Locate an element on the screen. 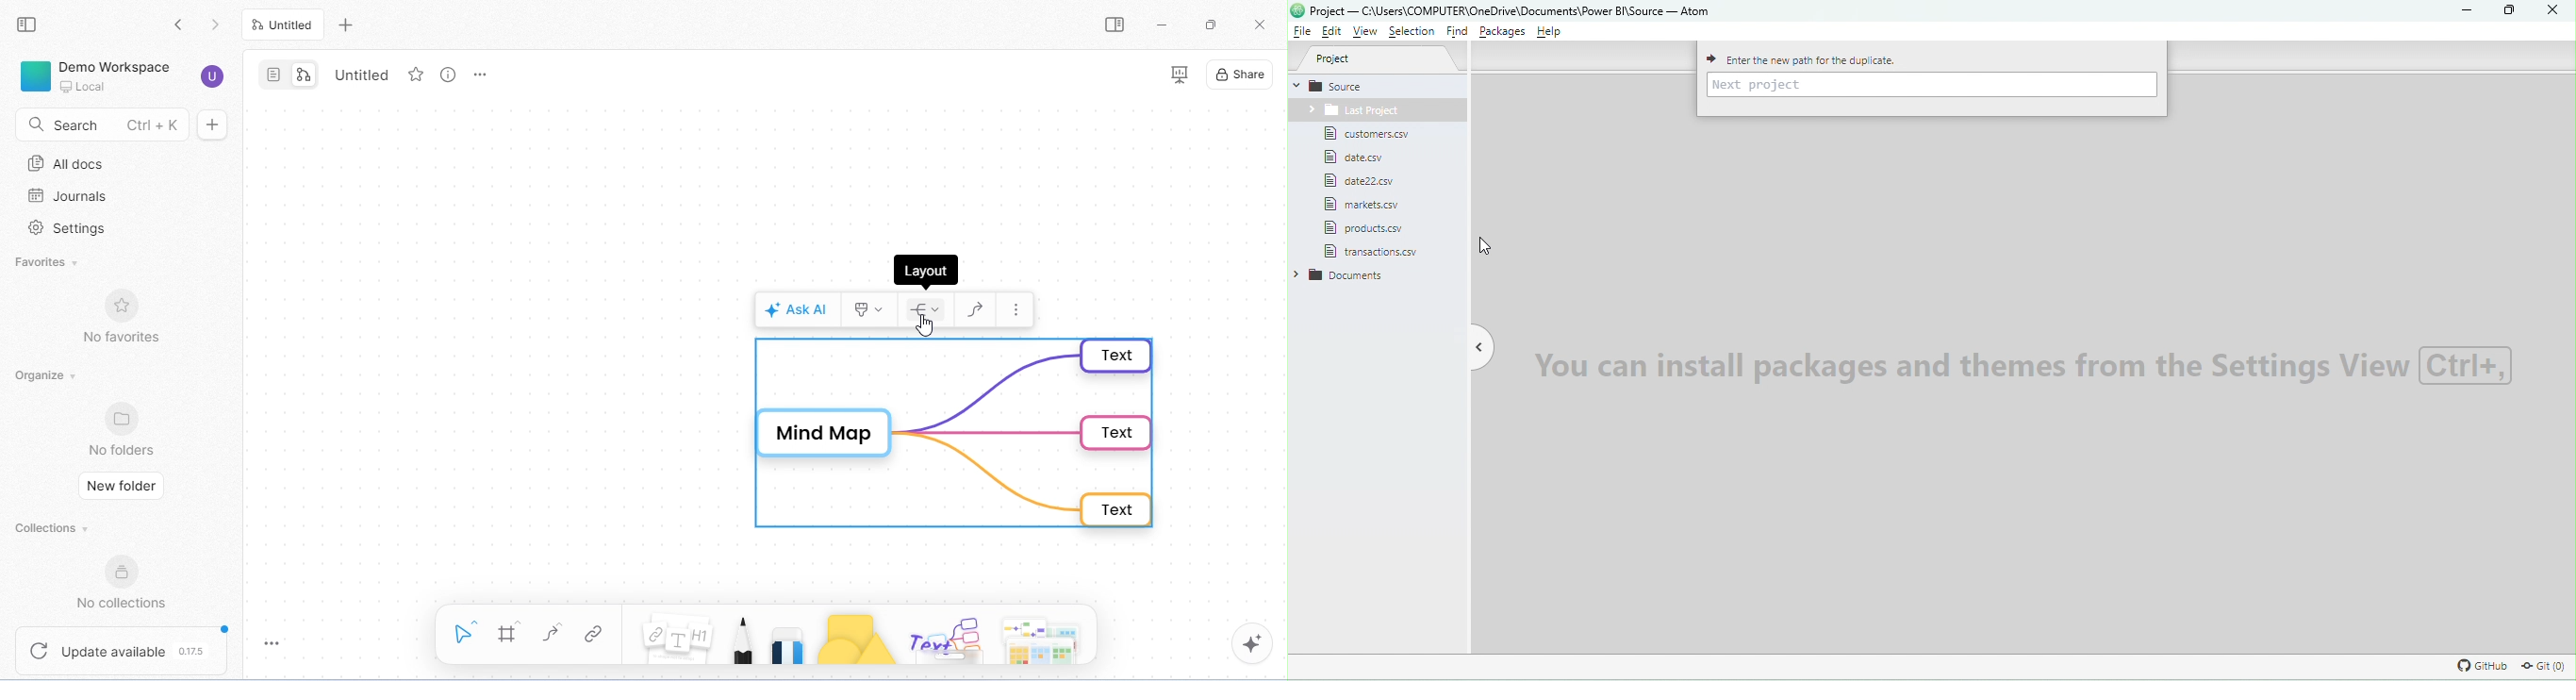  no folders is located at coordinates (124, 428).